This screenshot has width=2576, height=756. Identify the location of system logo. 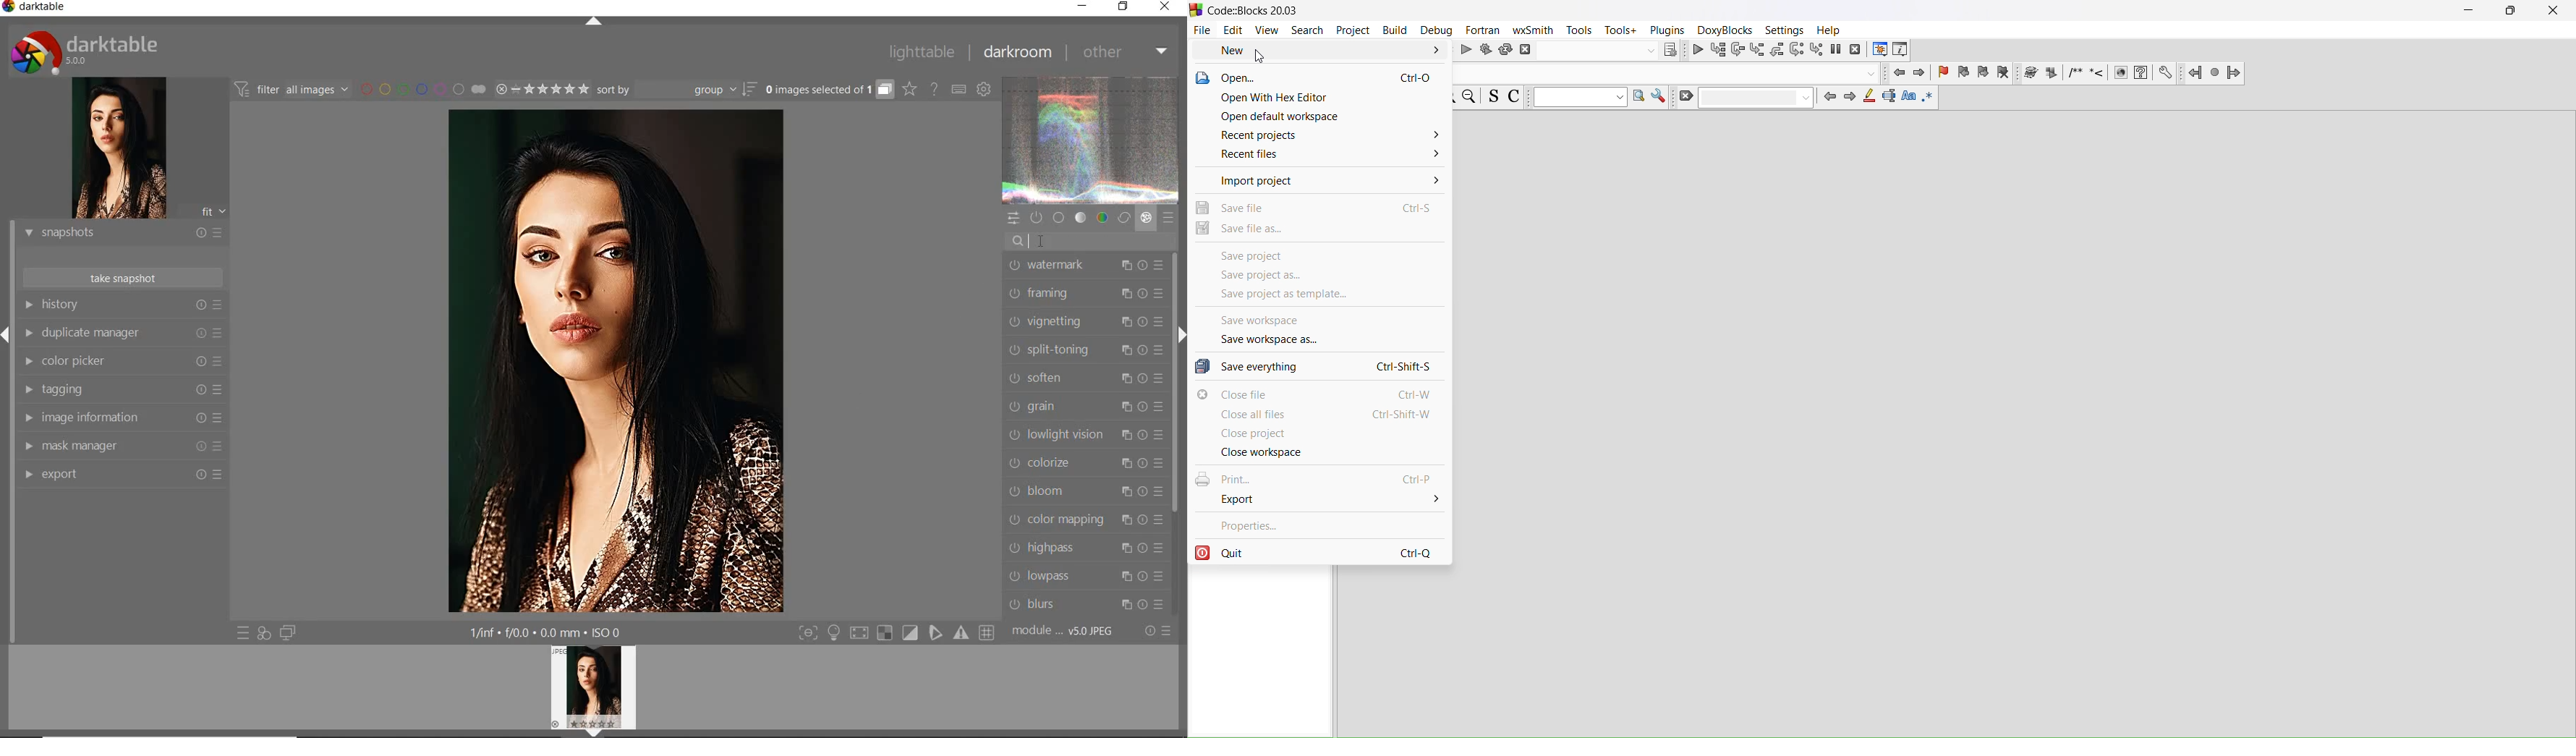
(87, 52).